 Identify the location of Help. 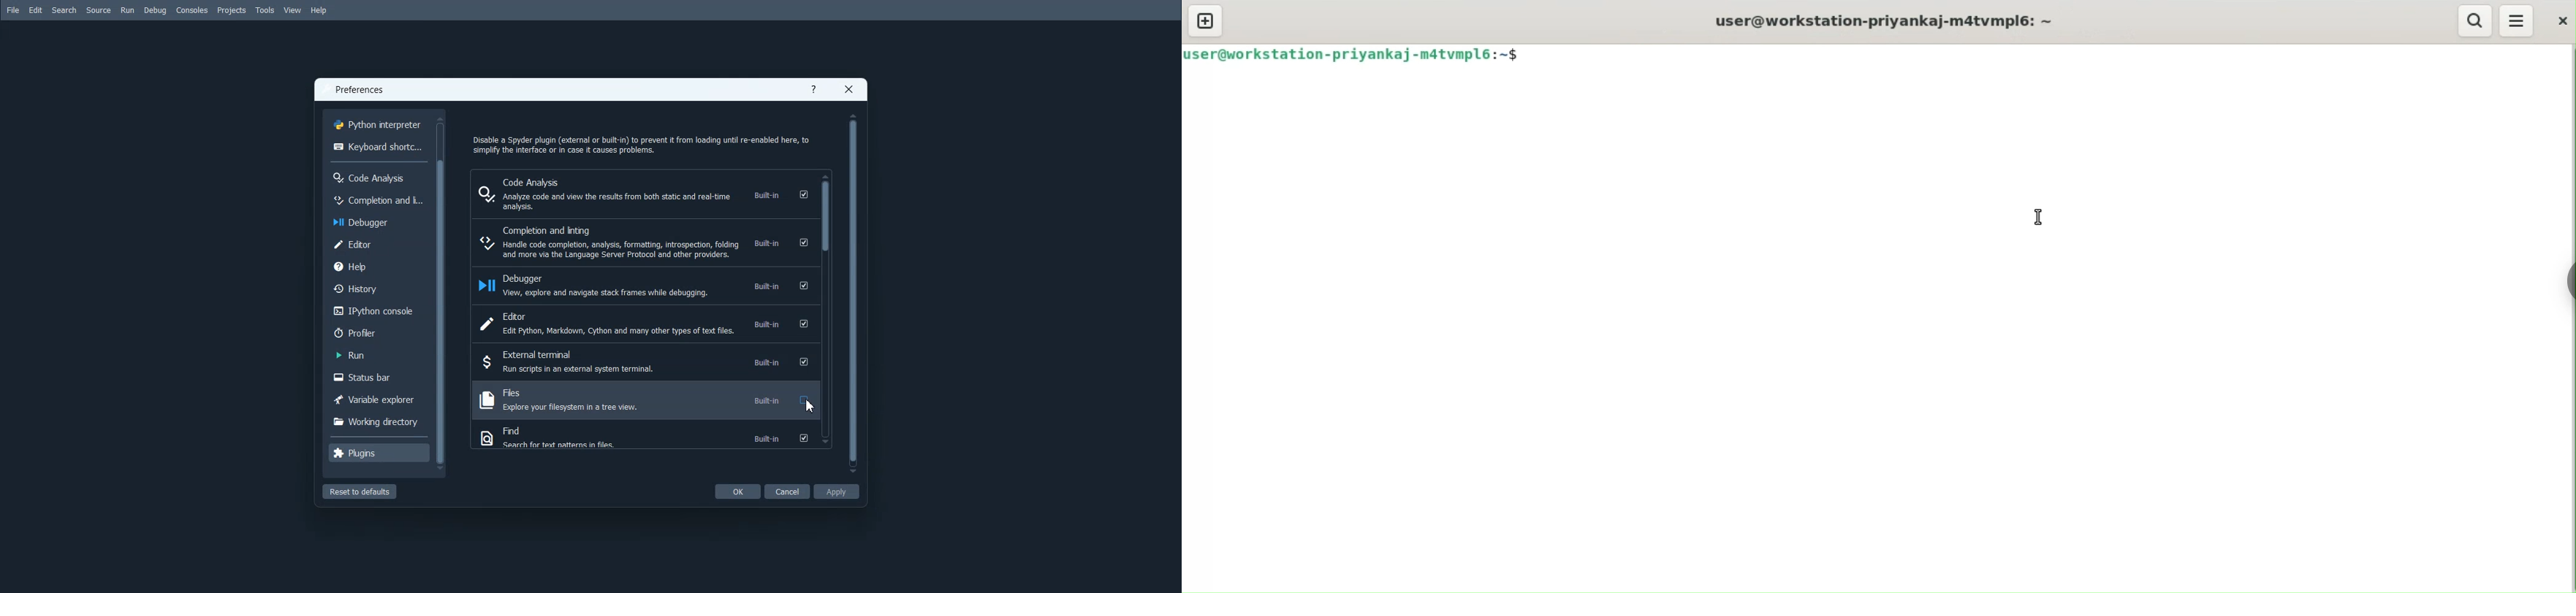
(814, 90).